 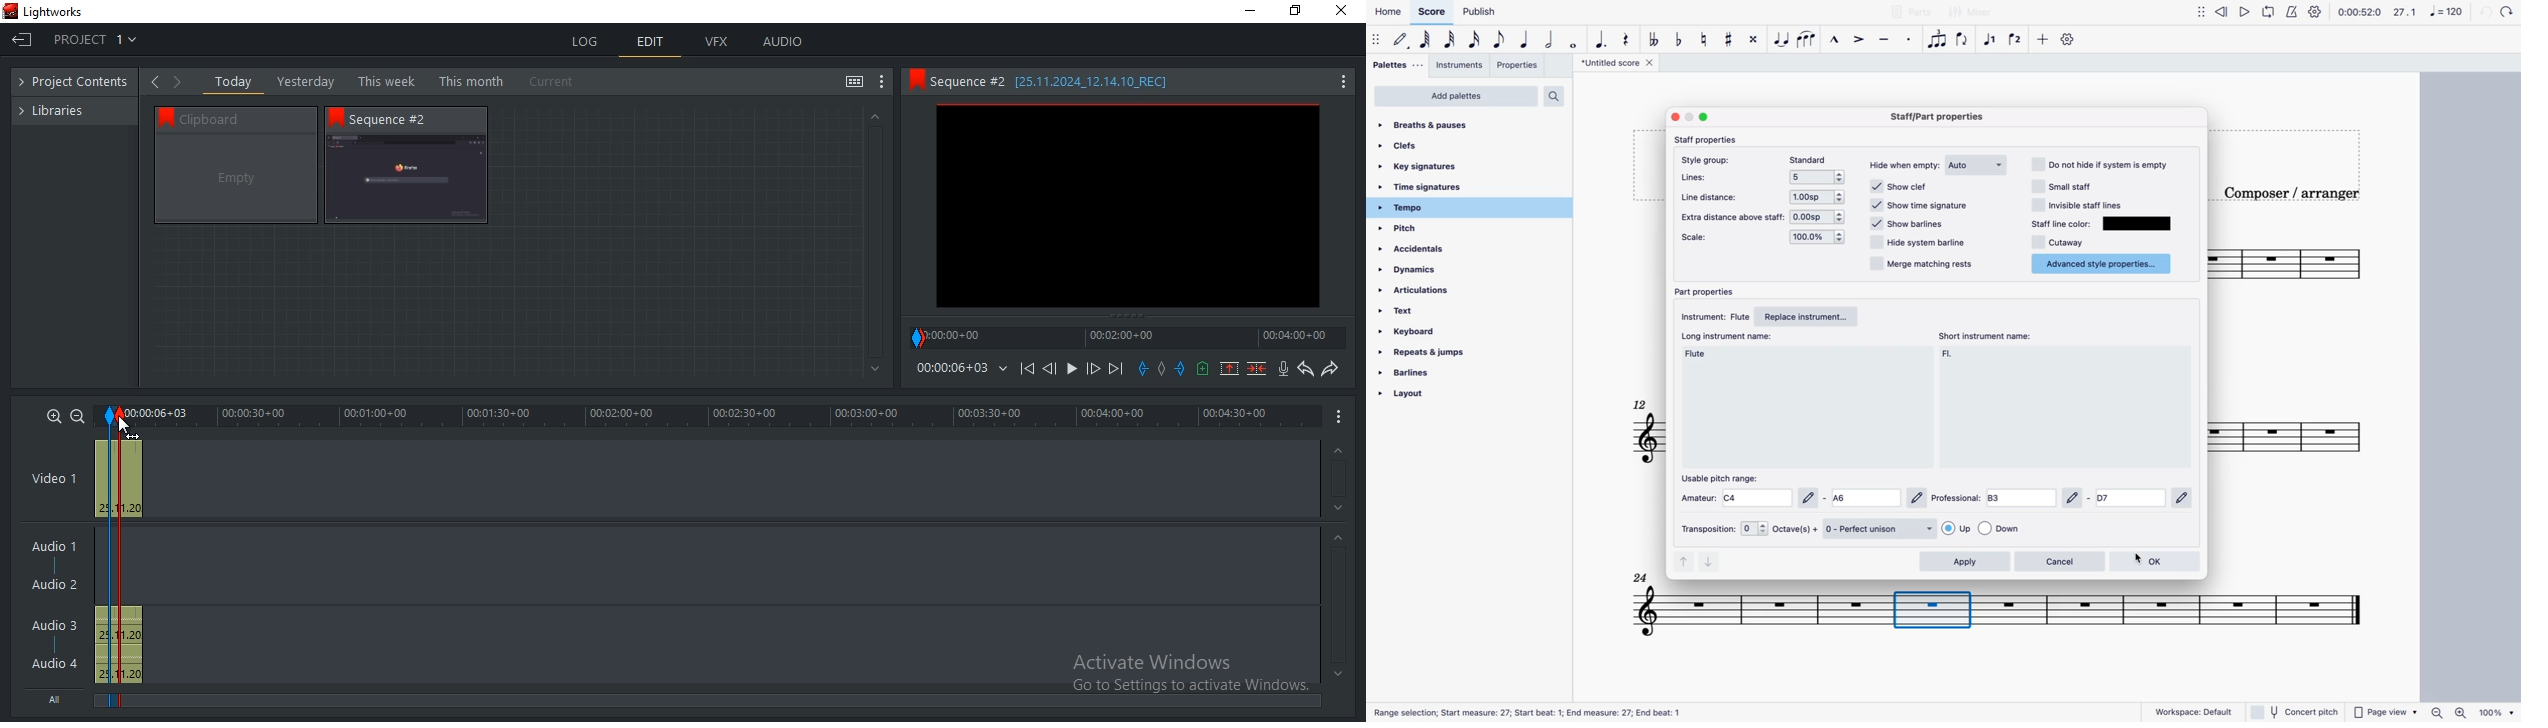 What do you see at coordinates (162, 116) in the screenshot?
I see `Bookmark icon` at bounding box center [162, 116].